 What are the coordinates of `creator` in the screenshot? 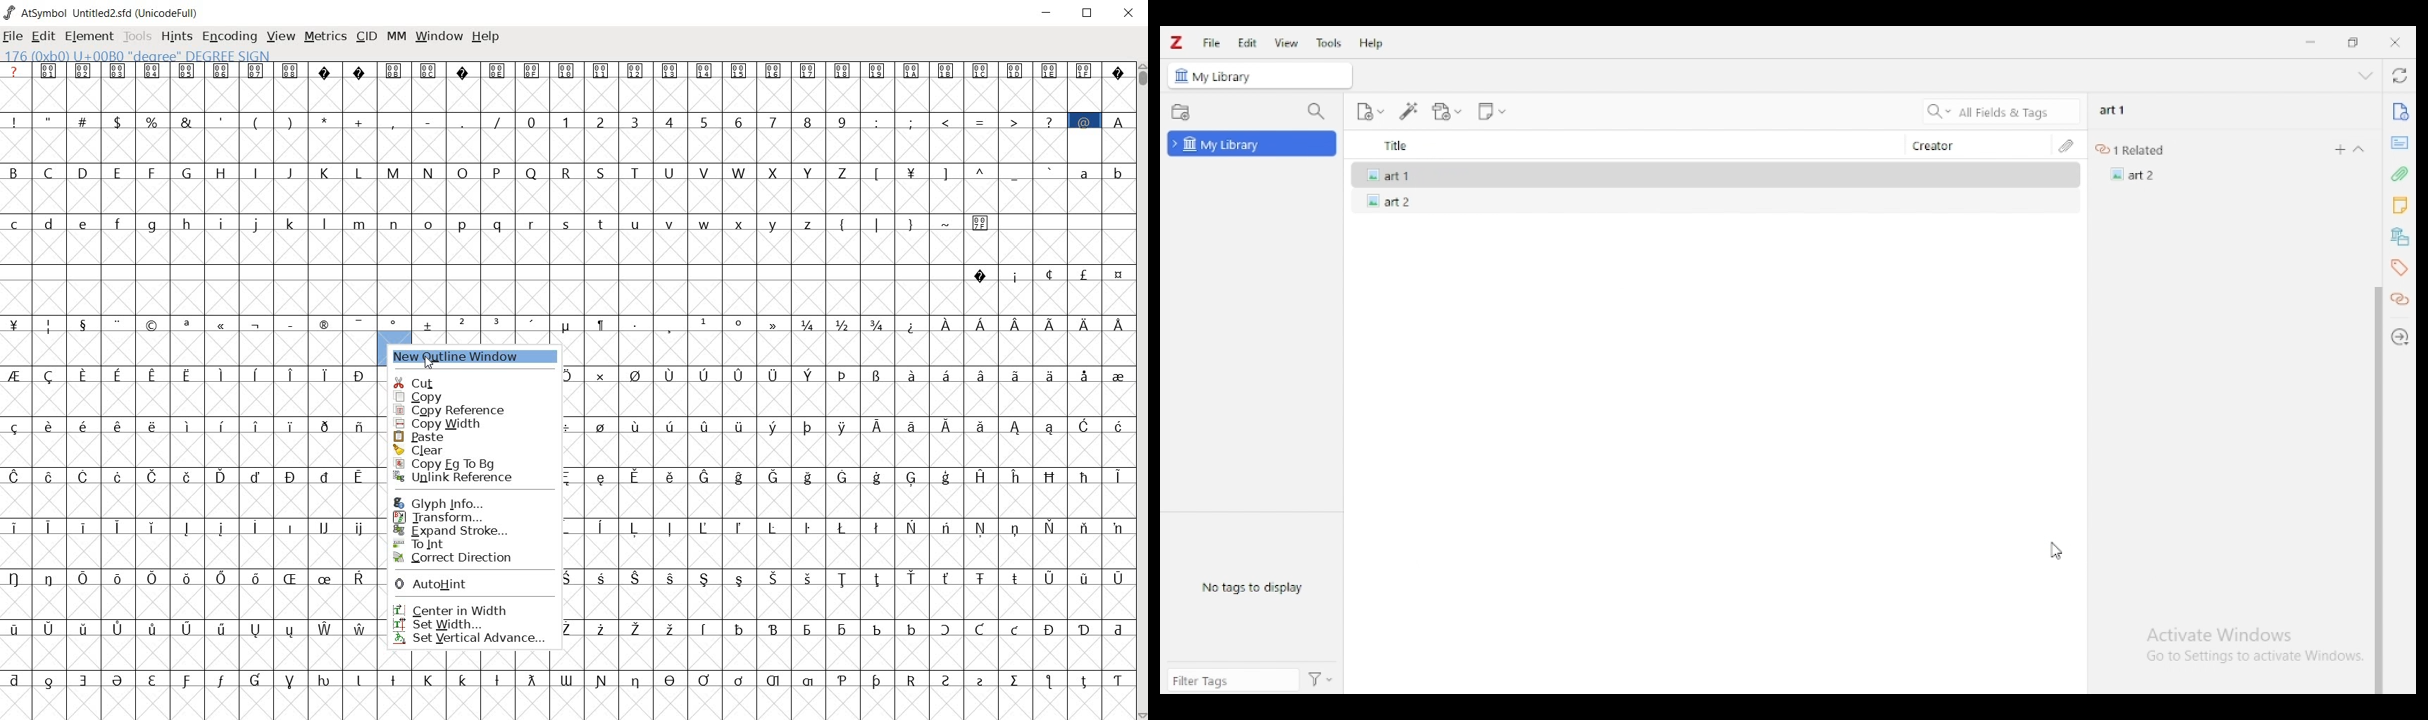 It's located at (1974, 145).